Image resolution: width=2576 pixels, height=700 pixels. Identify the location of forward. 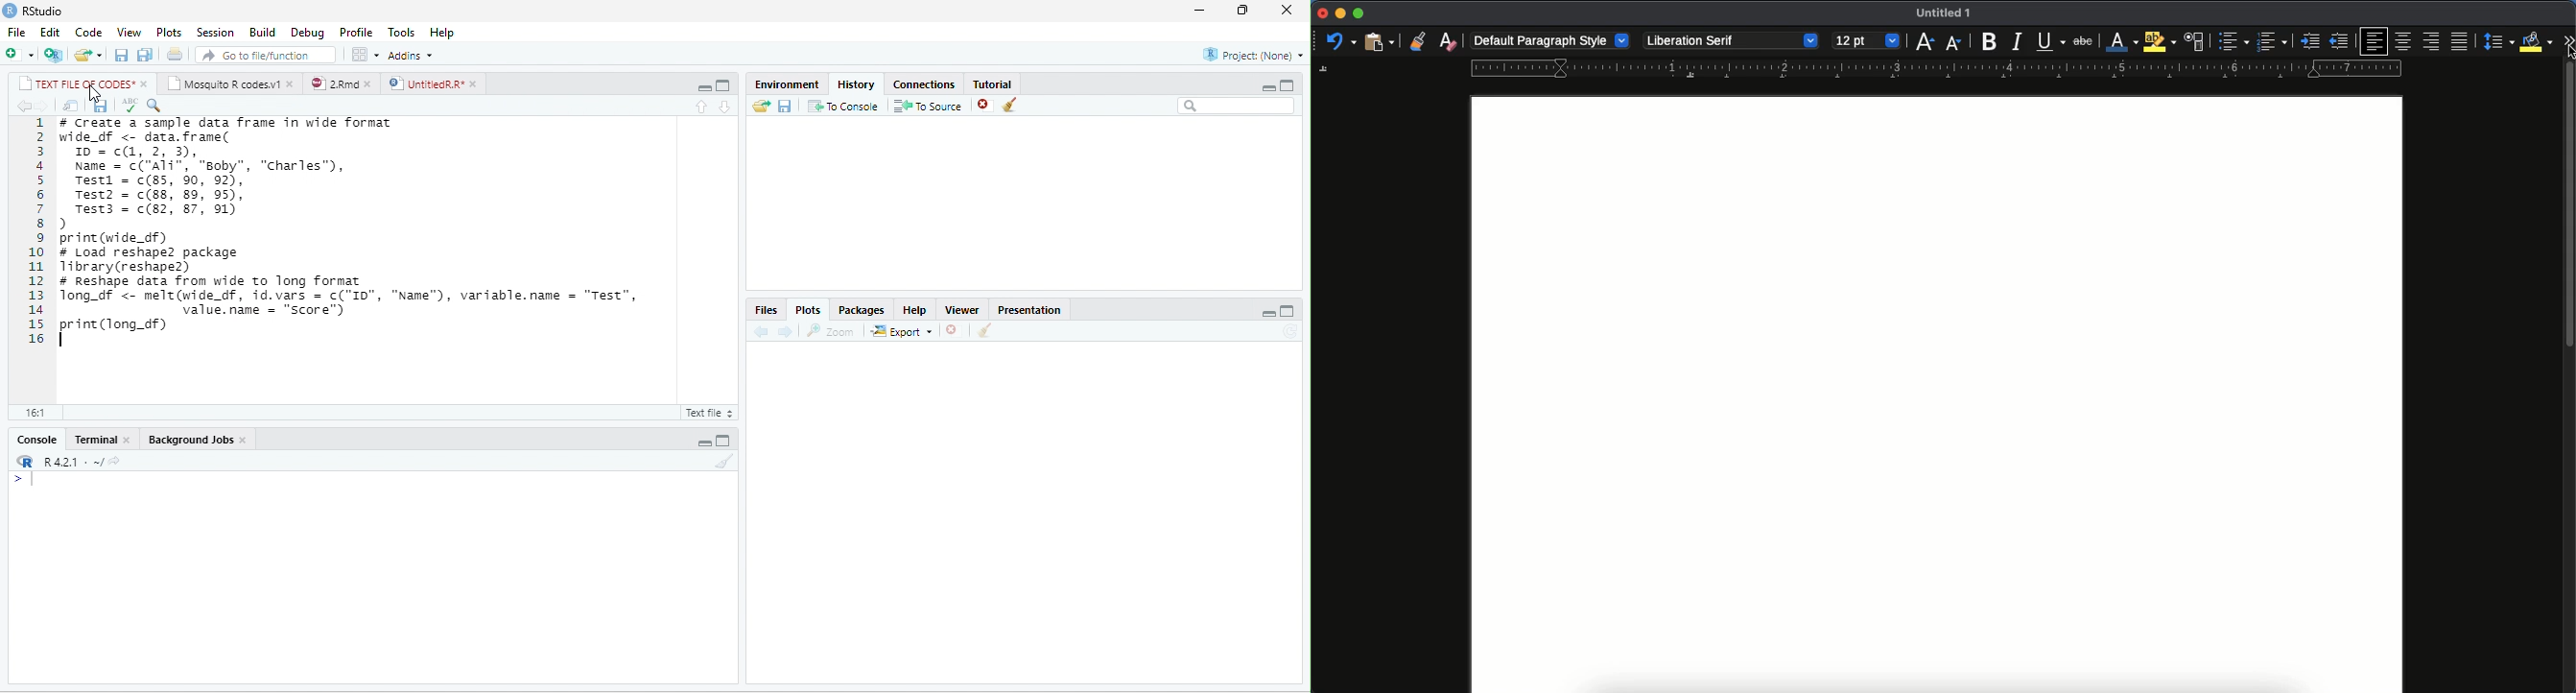
(42, 106).